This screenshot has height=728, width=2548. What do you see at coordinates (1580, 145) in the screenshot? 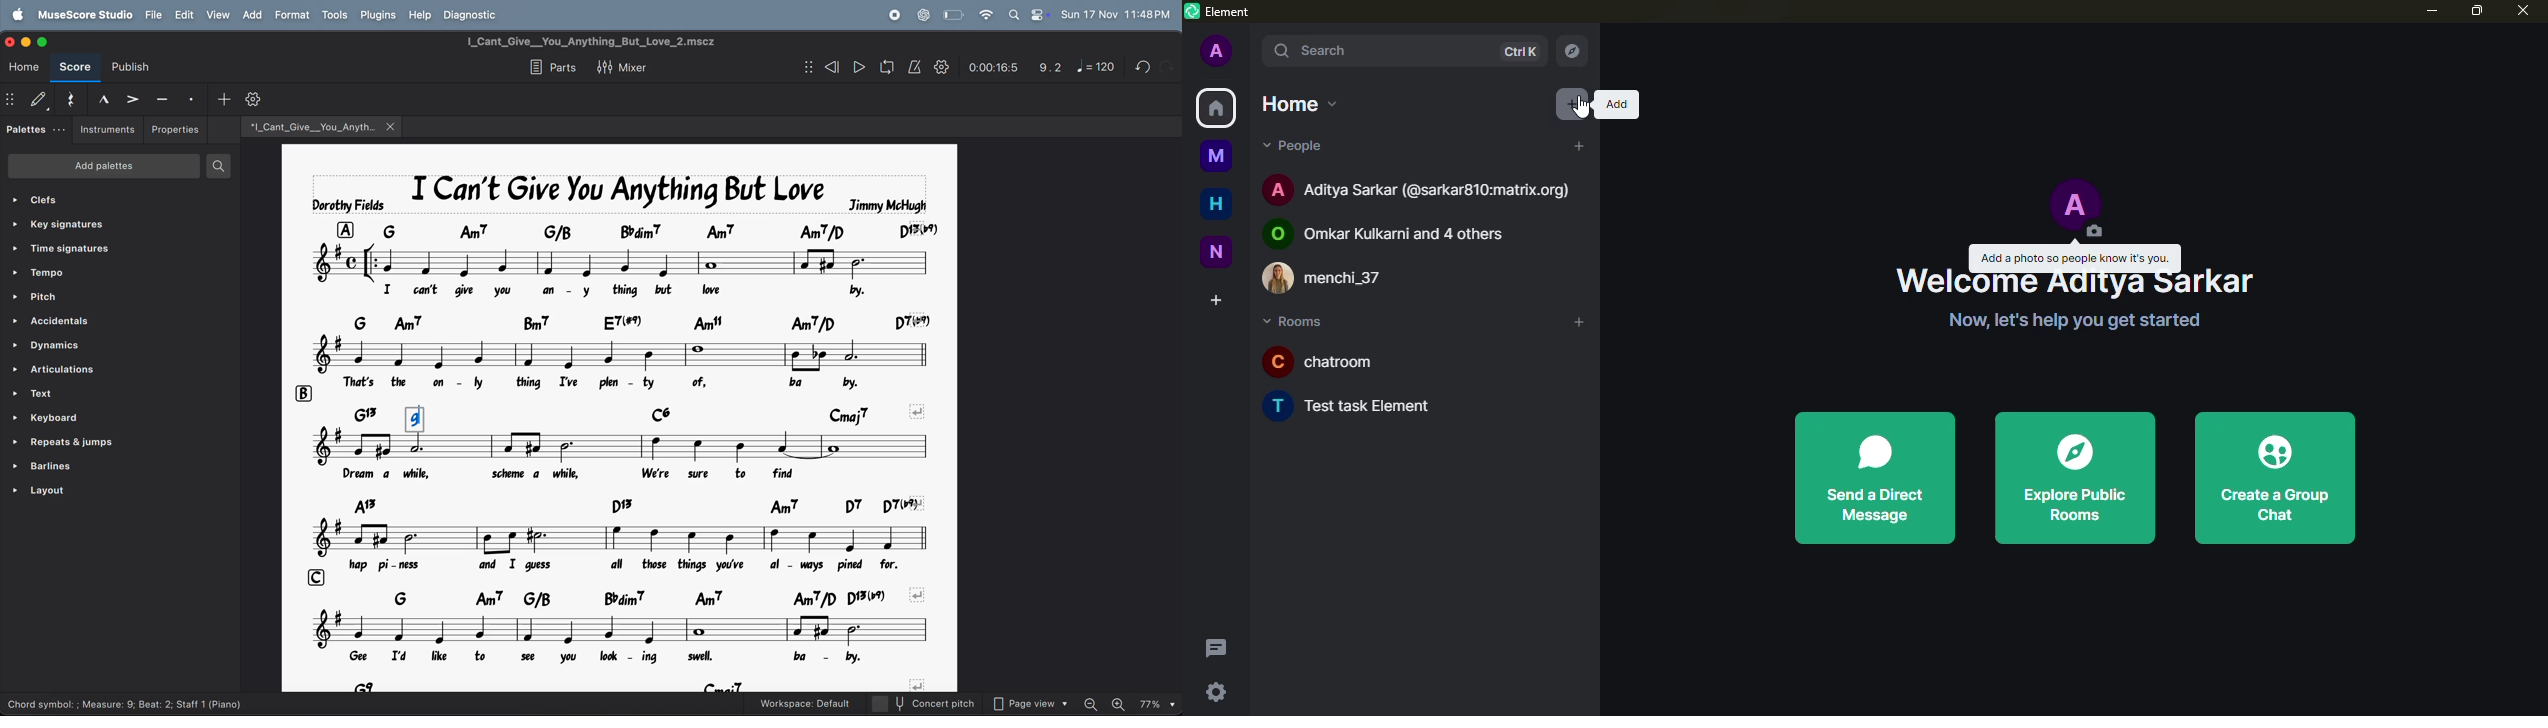
I see `add` at bounding box center [1580, 145].